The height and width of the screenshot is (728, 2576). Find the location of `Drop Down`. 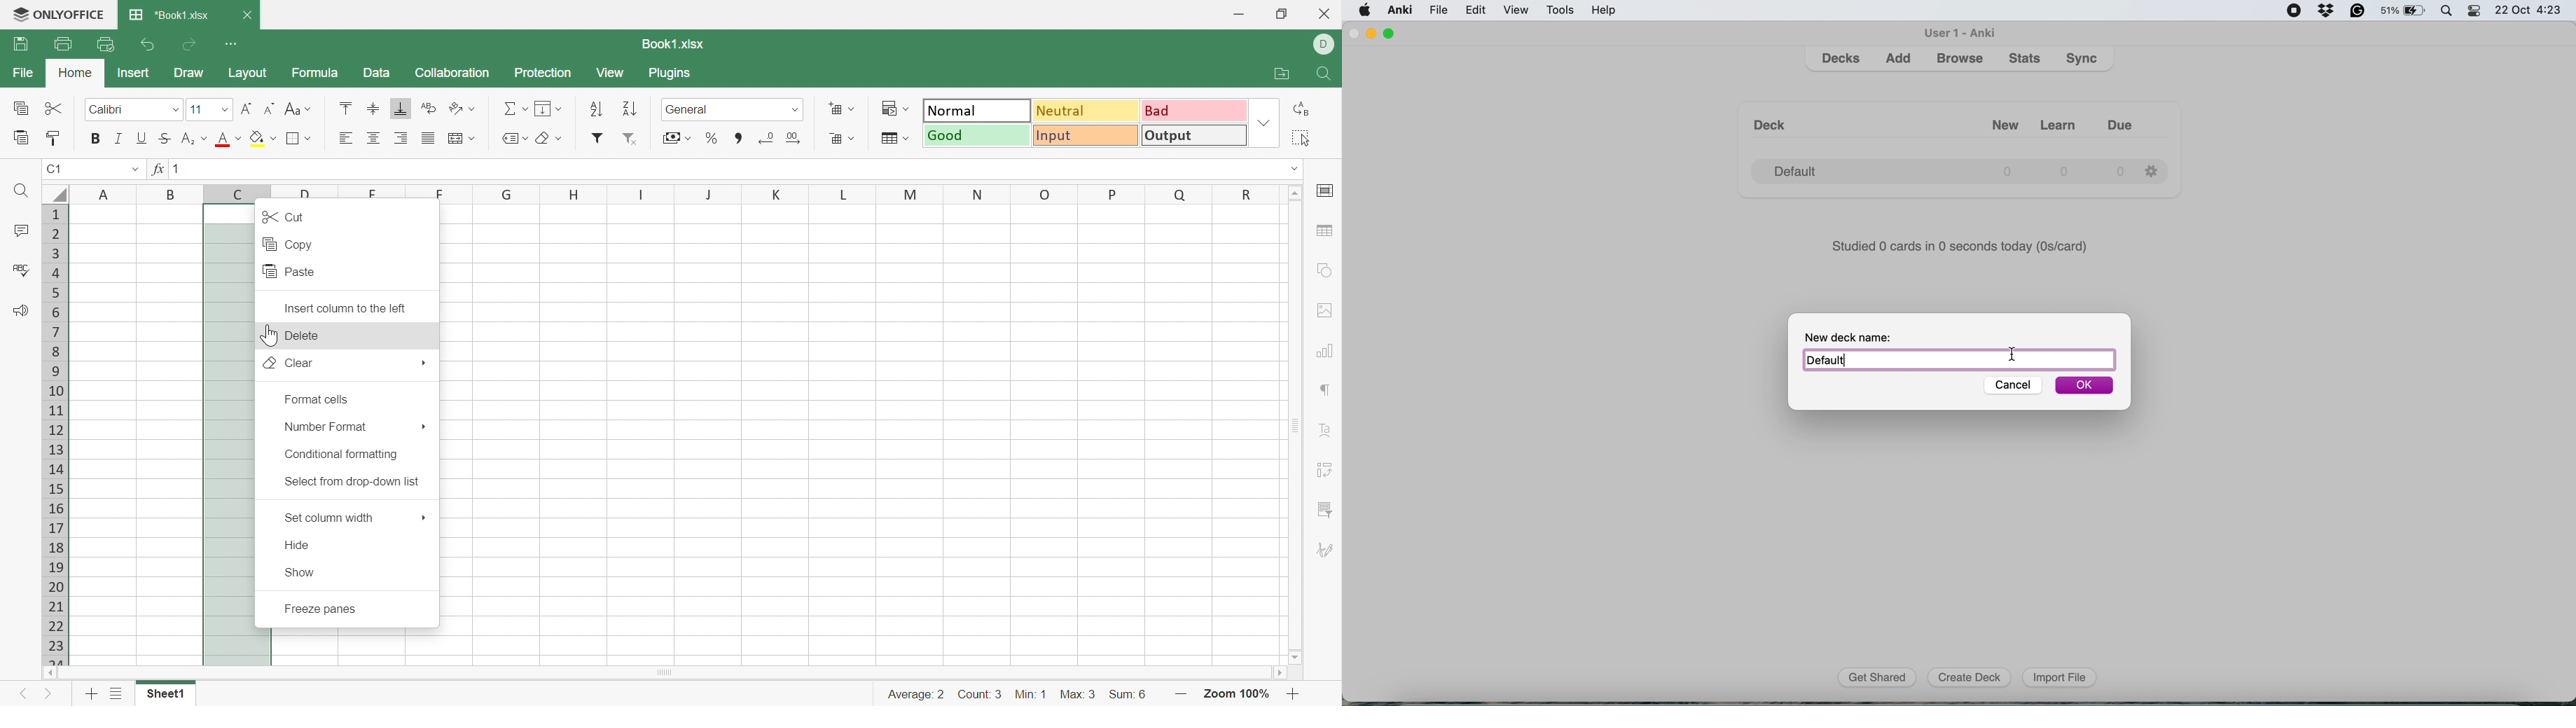

Drop Down is located at coordinates (238, 138).